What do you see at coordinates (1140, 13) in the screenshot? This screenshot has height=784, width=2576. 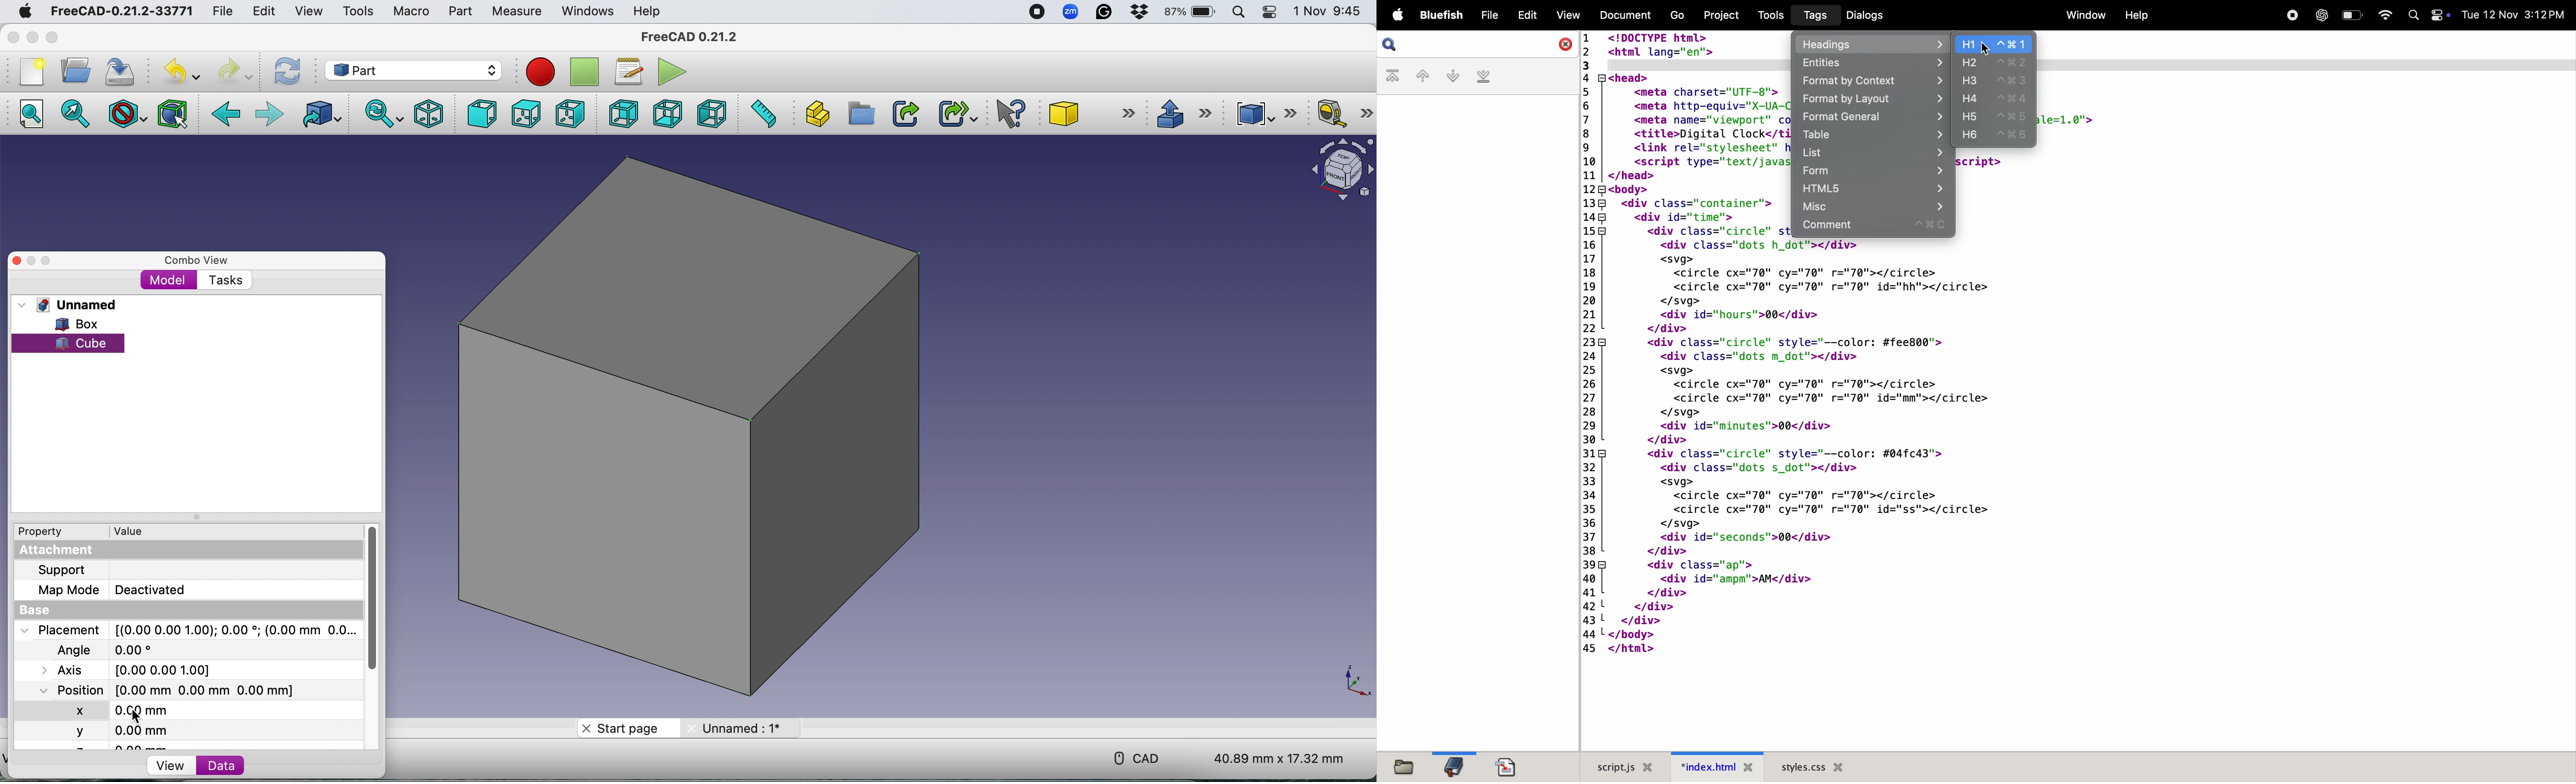 I see `Dropbox` at bounding box center [1140, 13].